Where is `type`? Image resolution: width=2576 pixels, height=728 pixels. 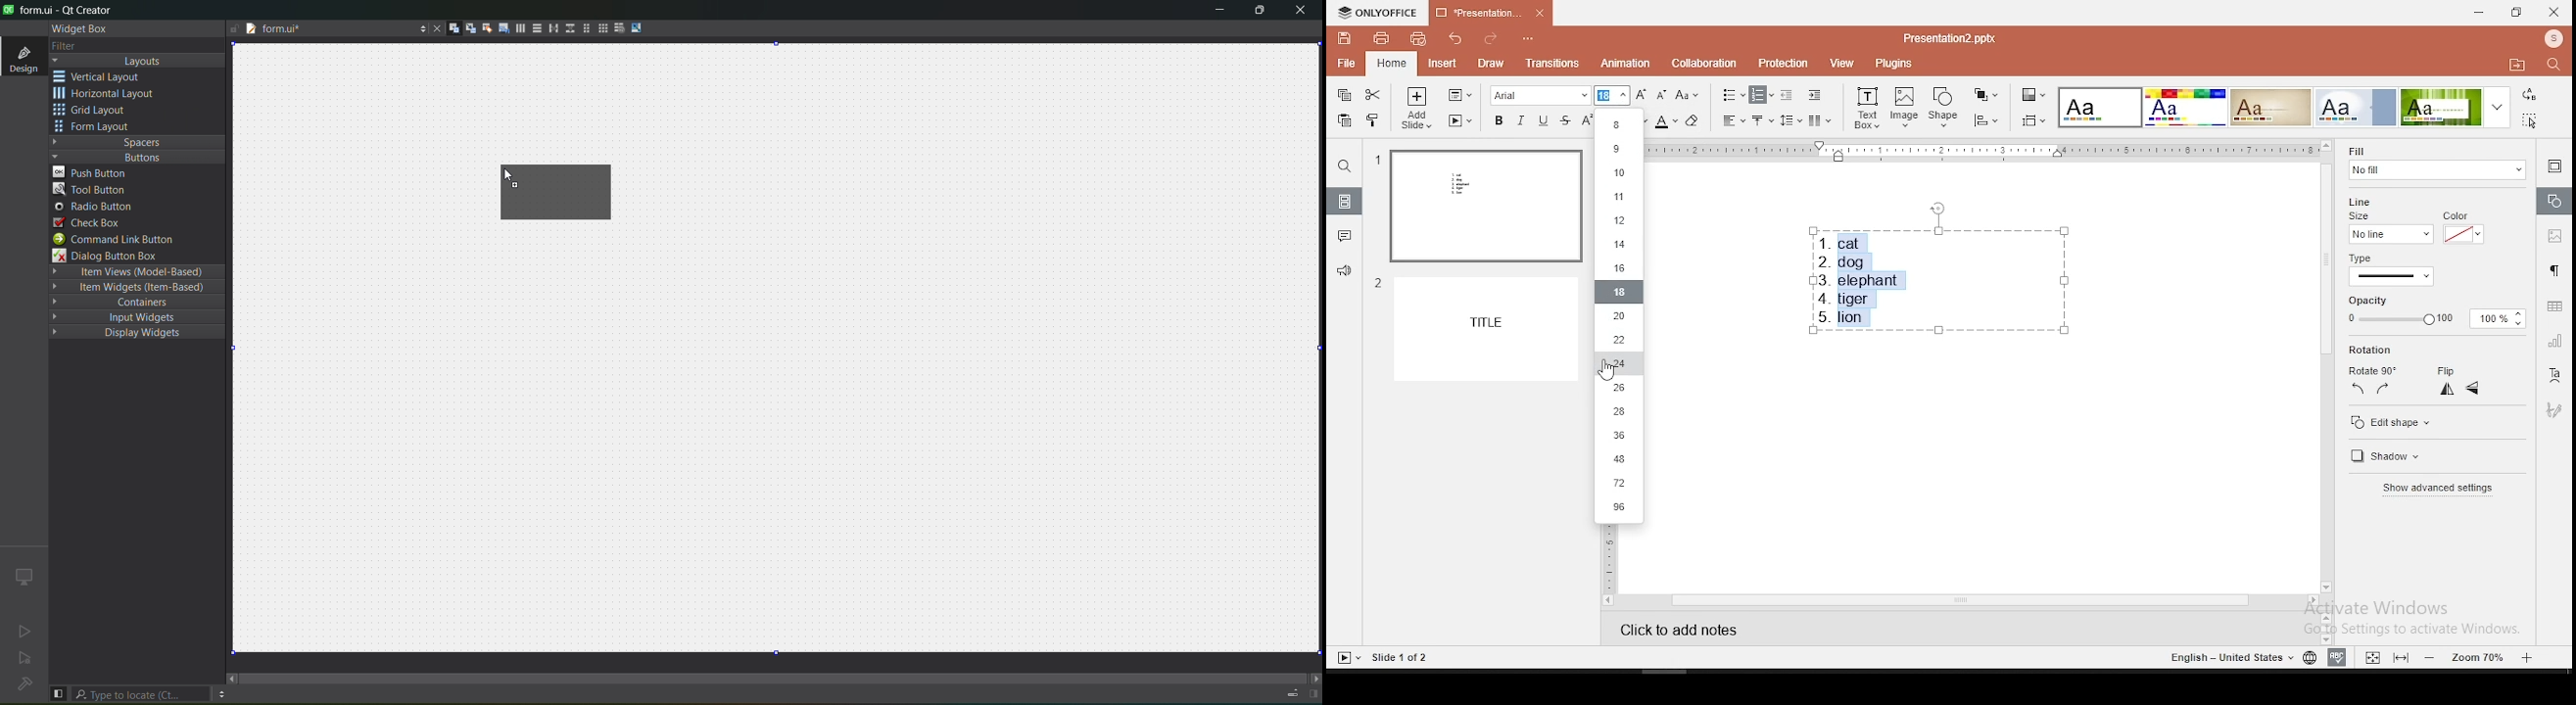 type is located at coordinates (2419, 266).